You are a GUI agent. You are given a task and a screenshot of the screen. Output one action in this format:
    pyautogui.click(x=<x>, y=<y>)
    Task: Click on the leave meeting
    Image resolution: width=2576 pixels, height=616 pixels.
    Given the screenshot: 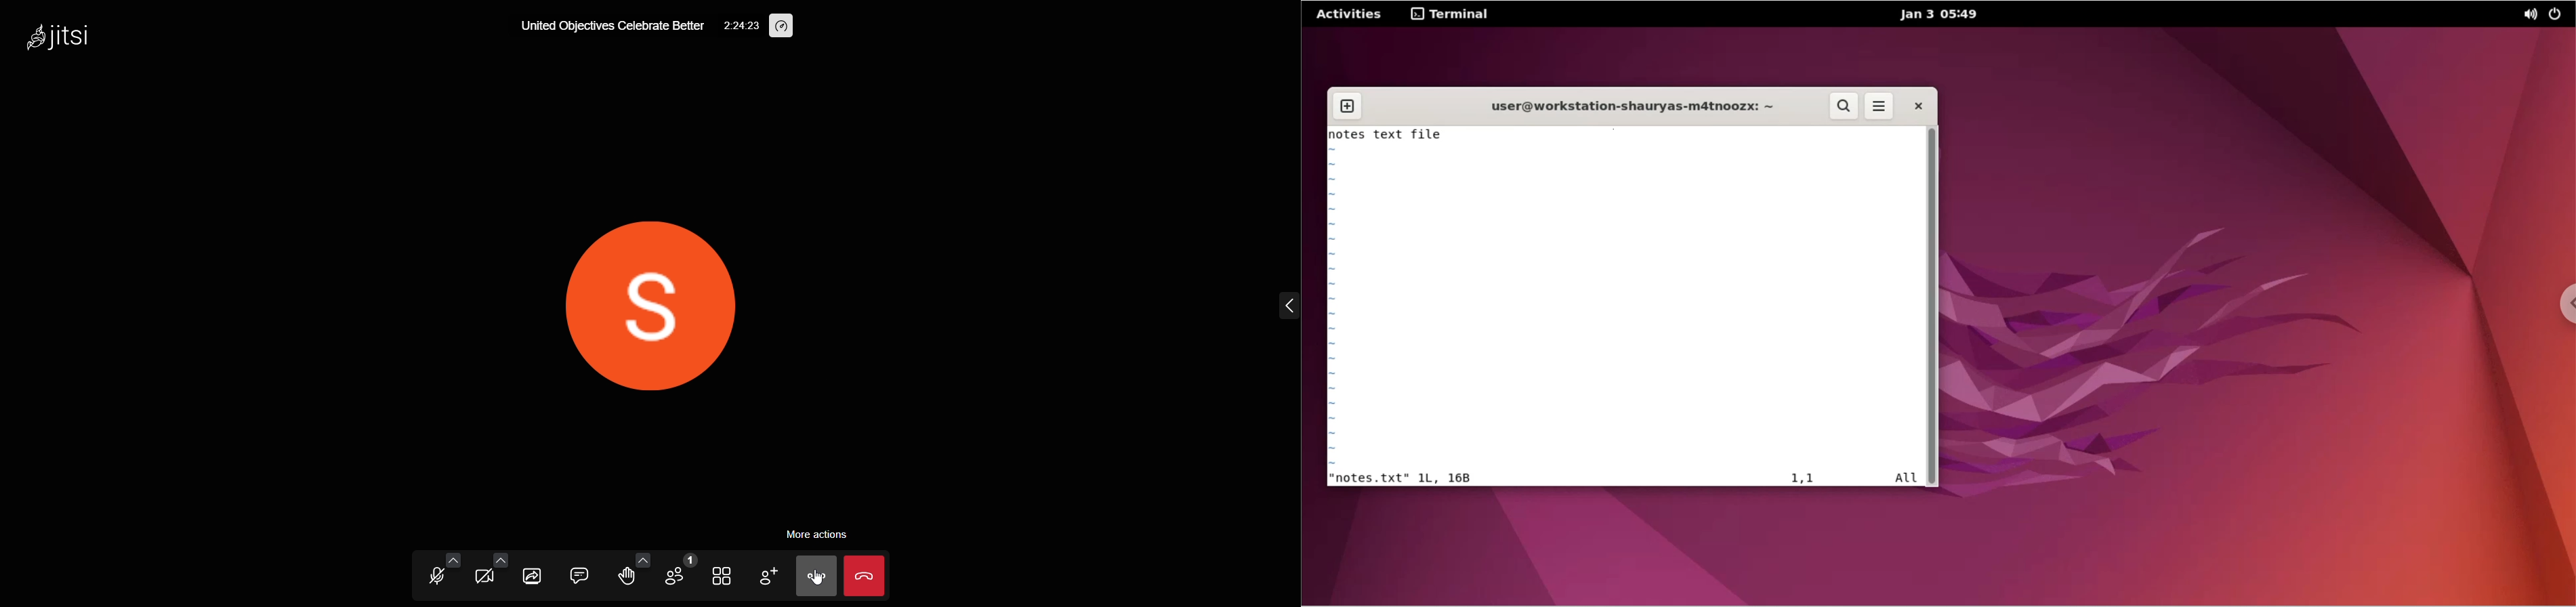 What is the action you would take?
    pyautogui.click(x=867, y=575)
    